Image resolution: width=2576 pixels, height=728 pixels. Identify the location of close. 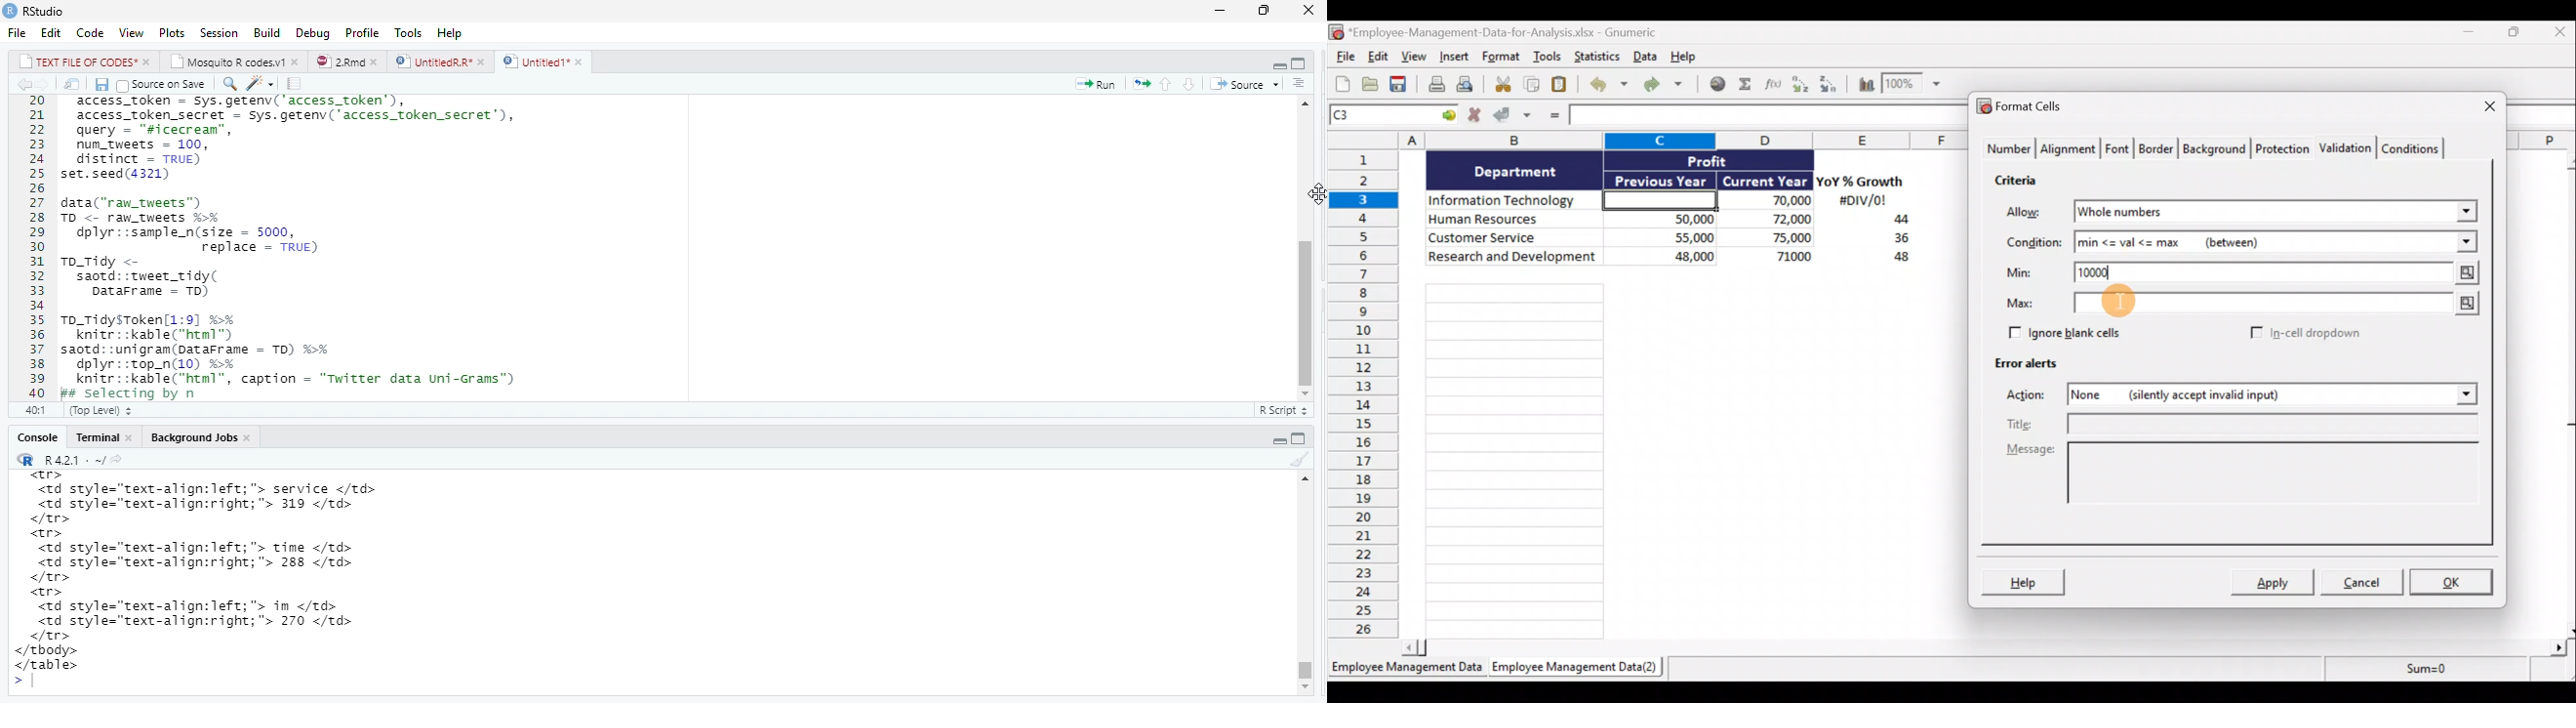
(1311, 12).